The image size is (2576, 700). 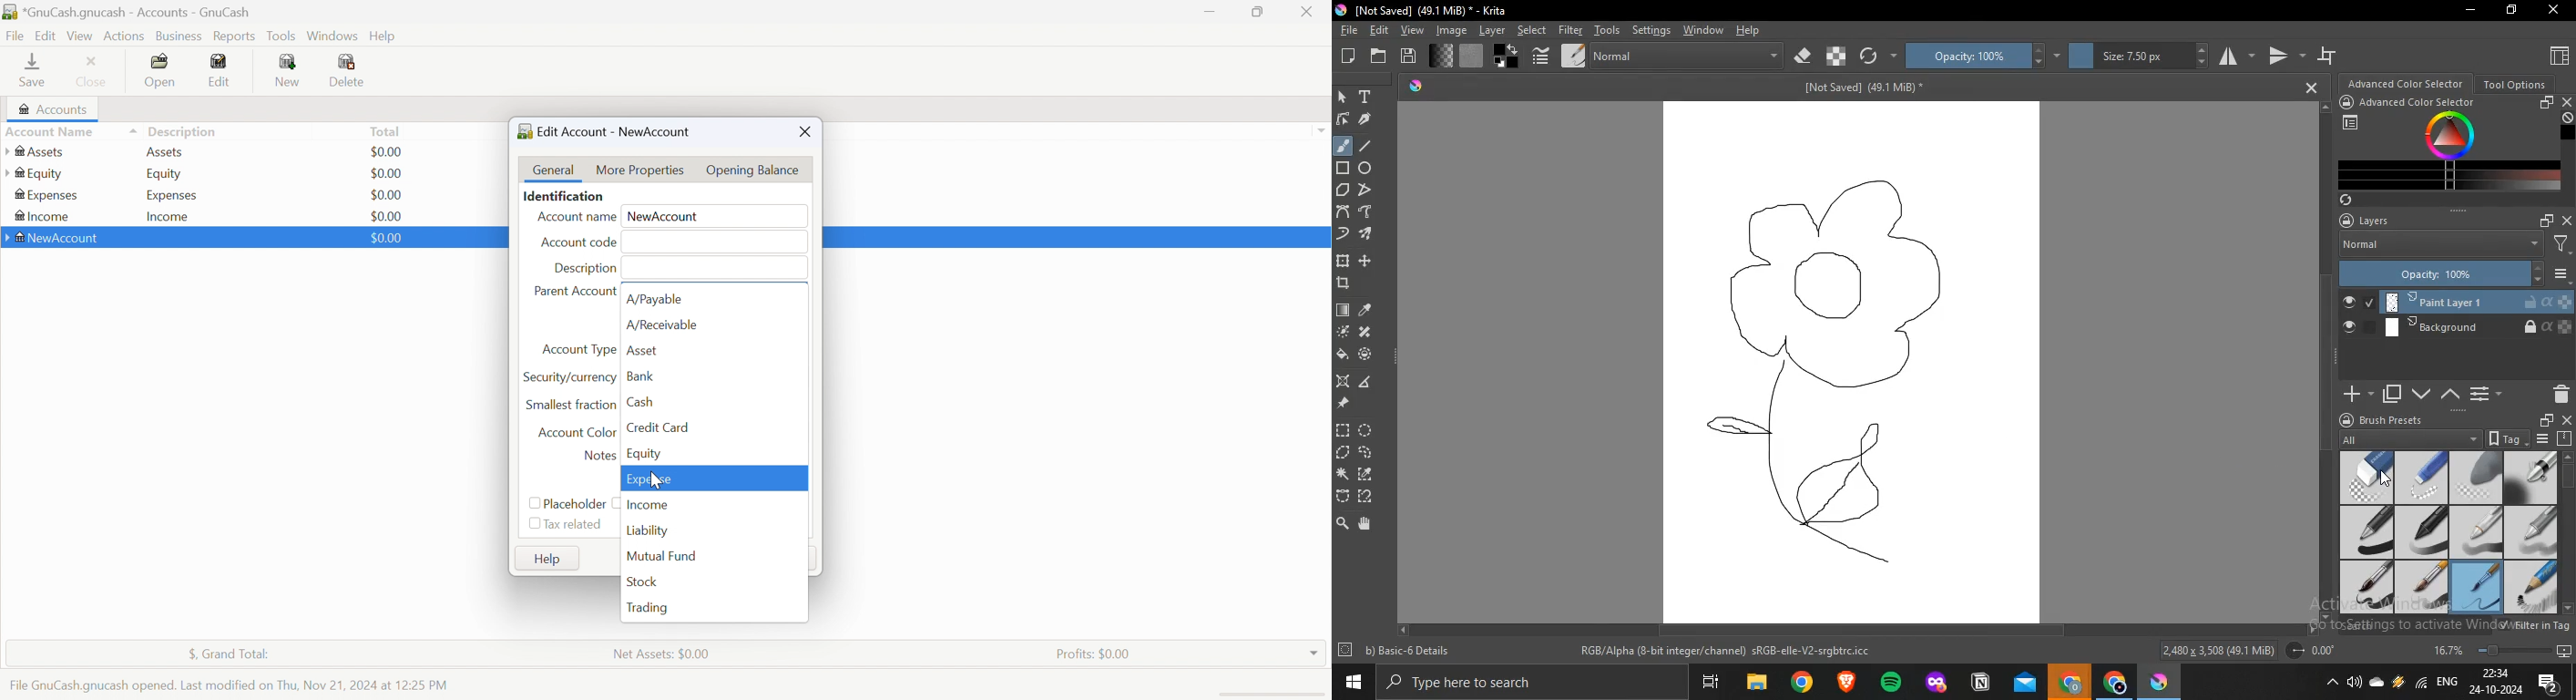 What do you see at coordinates (2568, 523) in the screenshot?
I see `Scrollbar` at bounding box center [2568, 523].